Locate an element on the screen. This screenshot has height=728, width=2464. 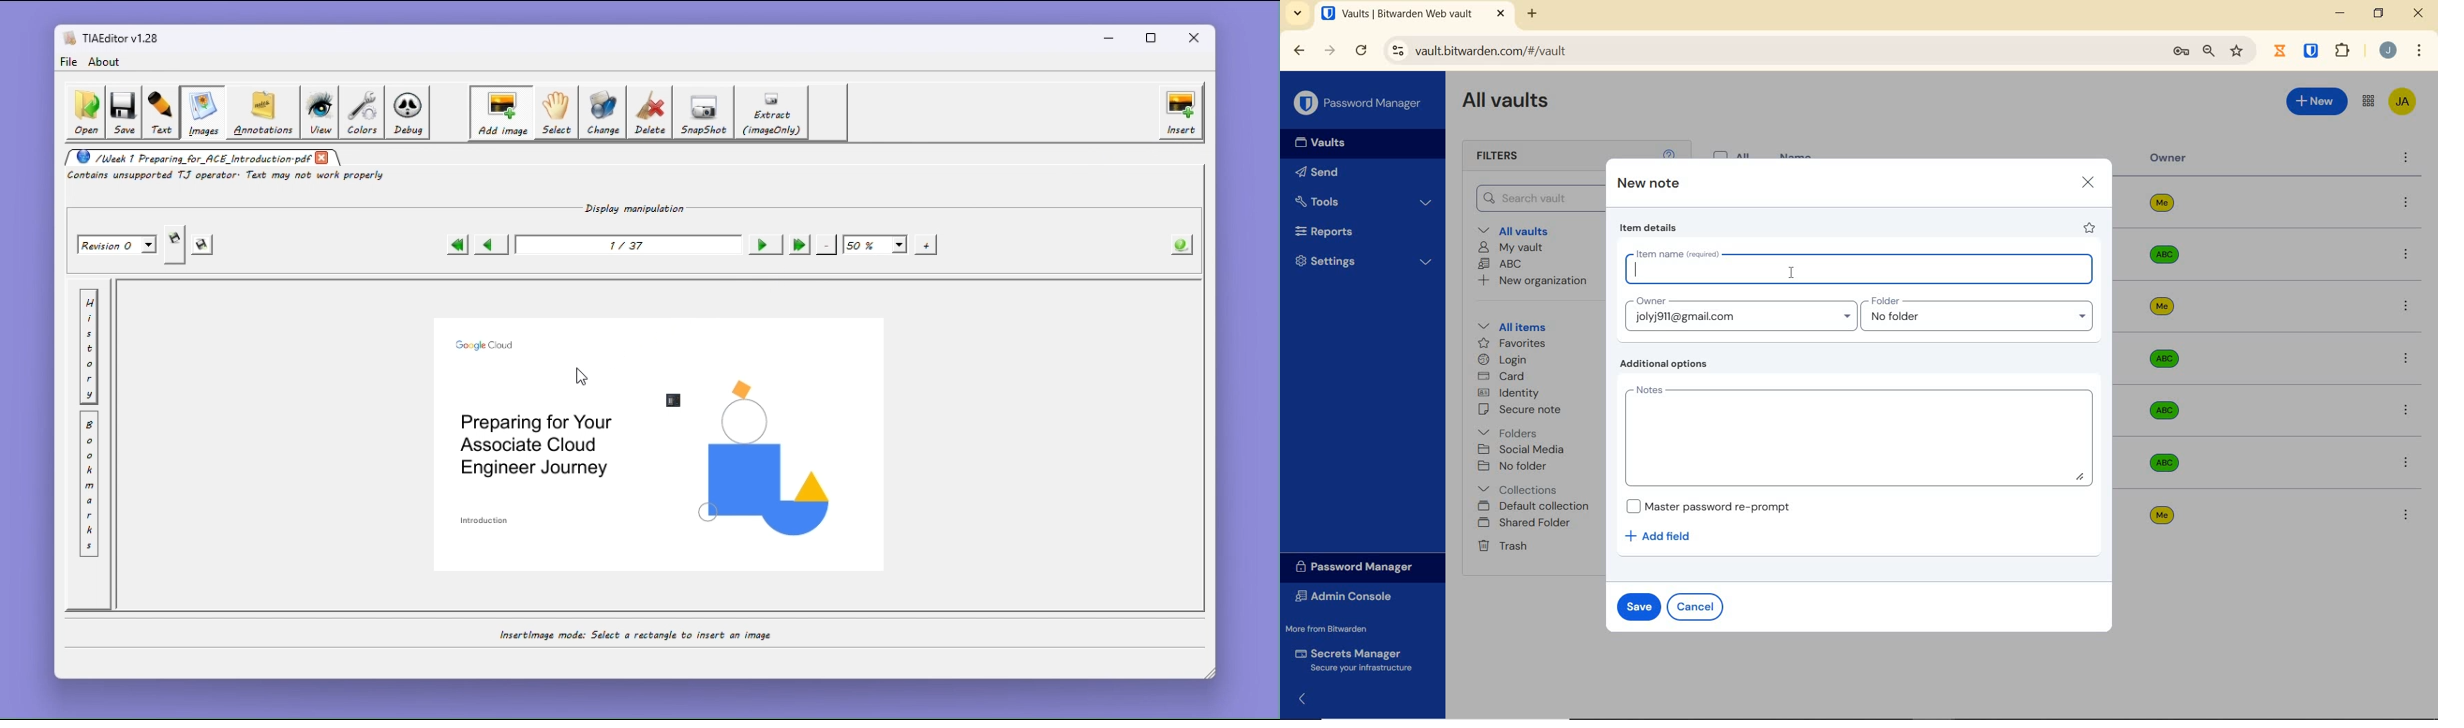
New is located at coordinates (2317, 101).